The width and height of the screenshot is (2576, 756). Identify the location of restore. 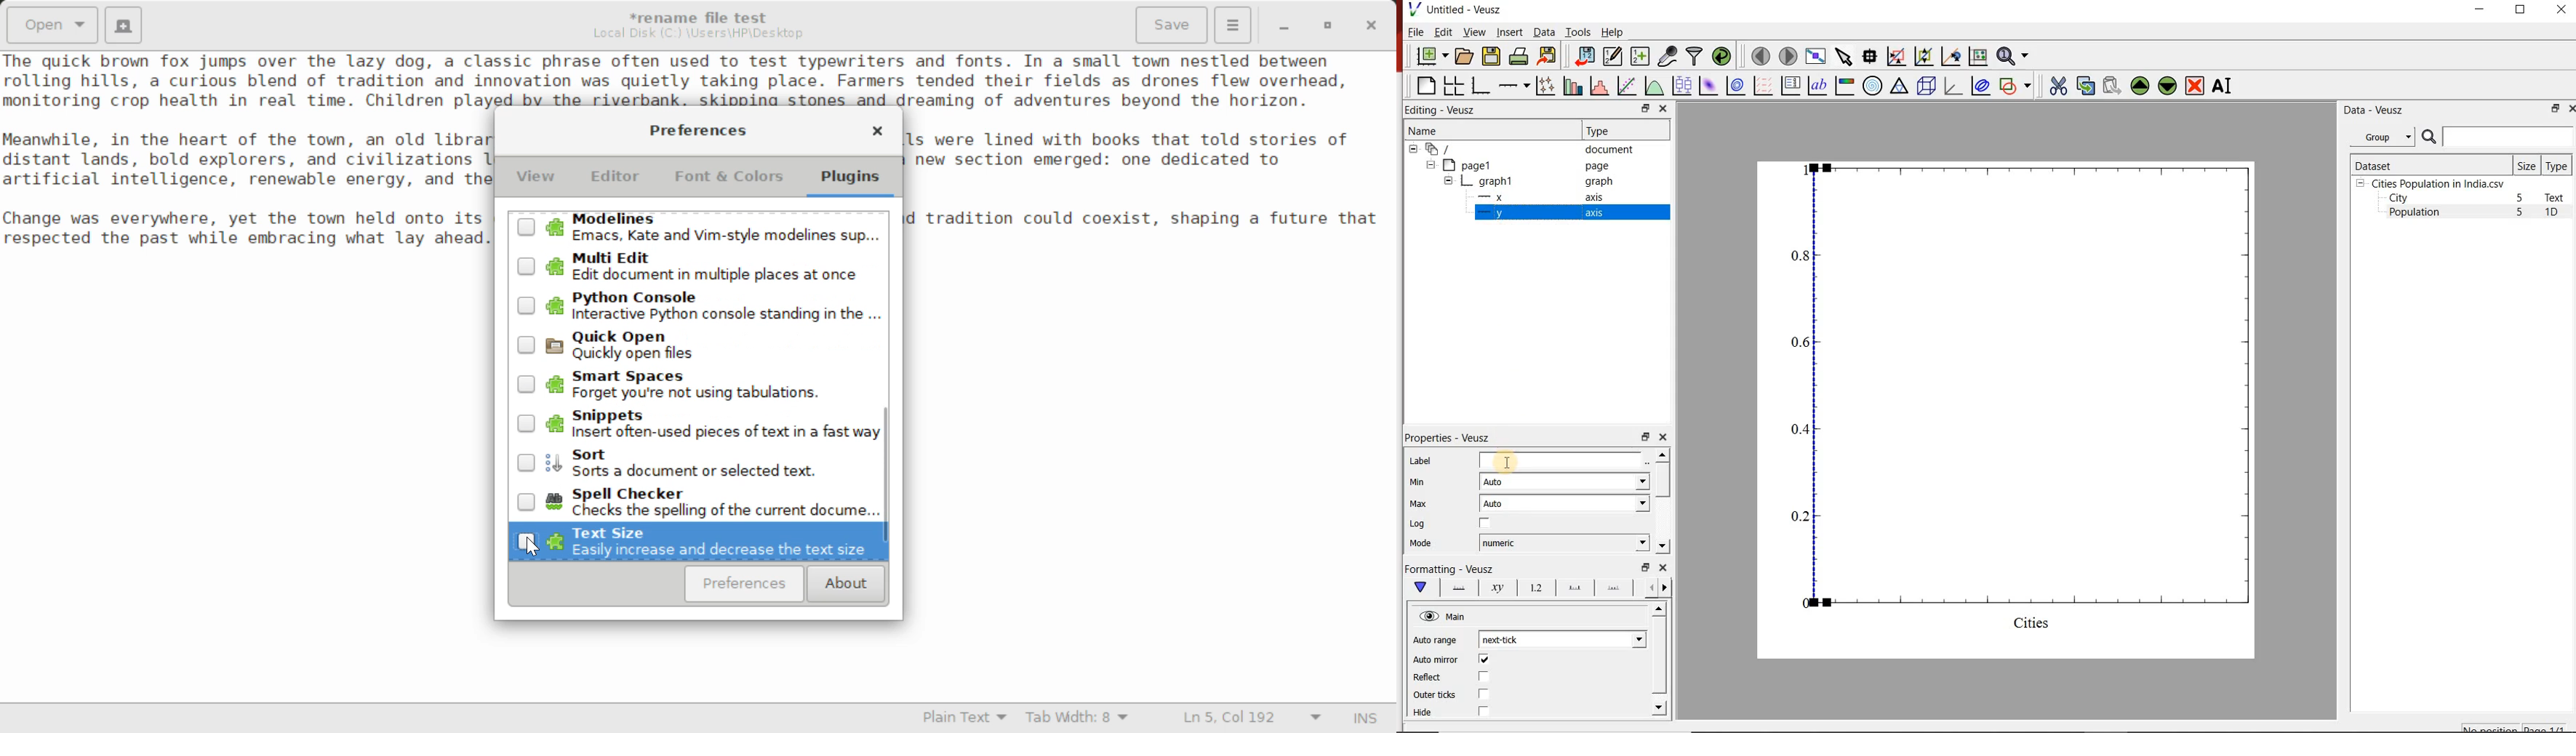
(1644, 436).